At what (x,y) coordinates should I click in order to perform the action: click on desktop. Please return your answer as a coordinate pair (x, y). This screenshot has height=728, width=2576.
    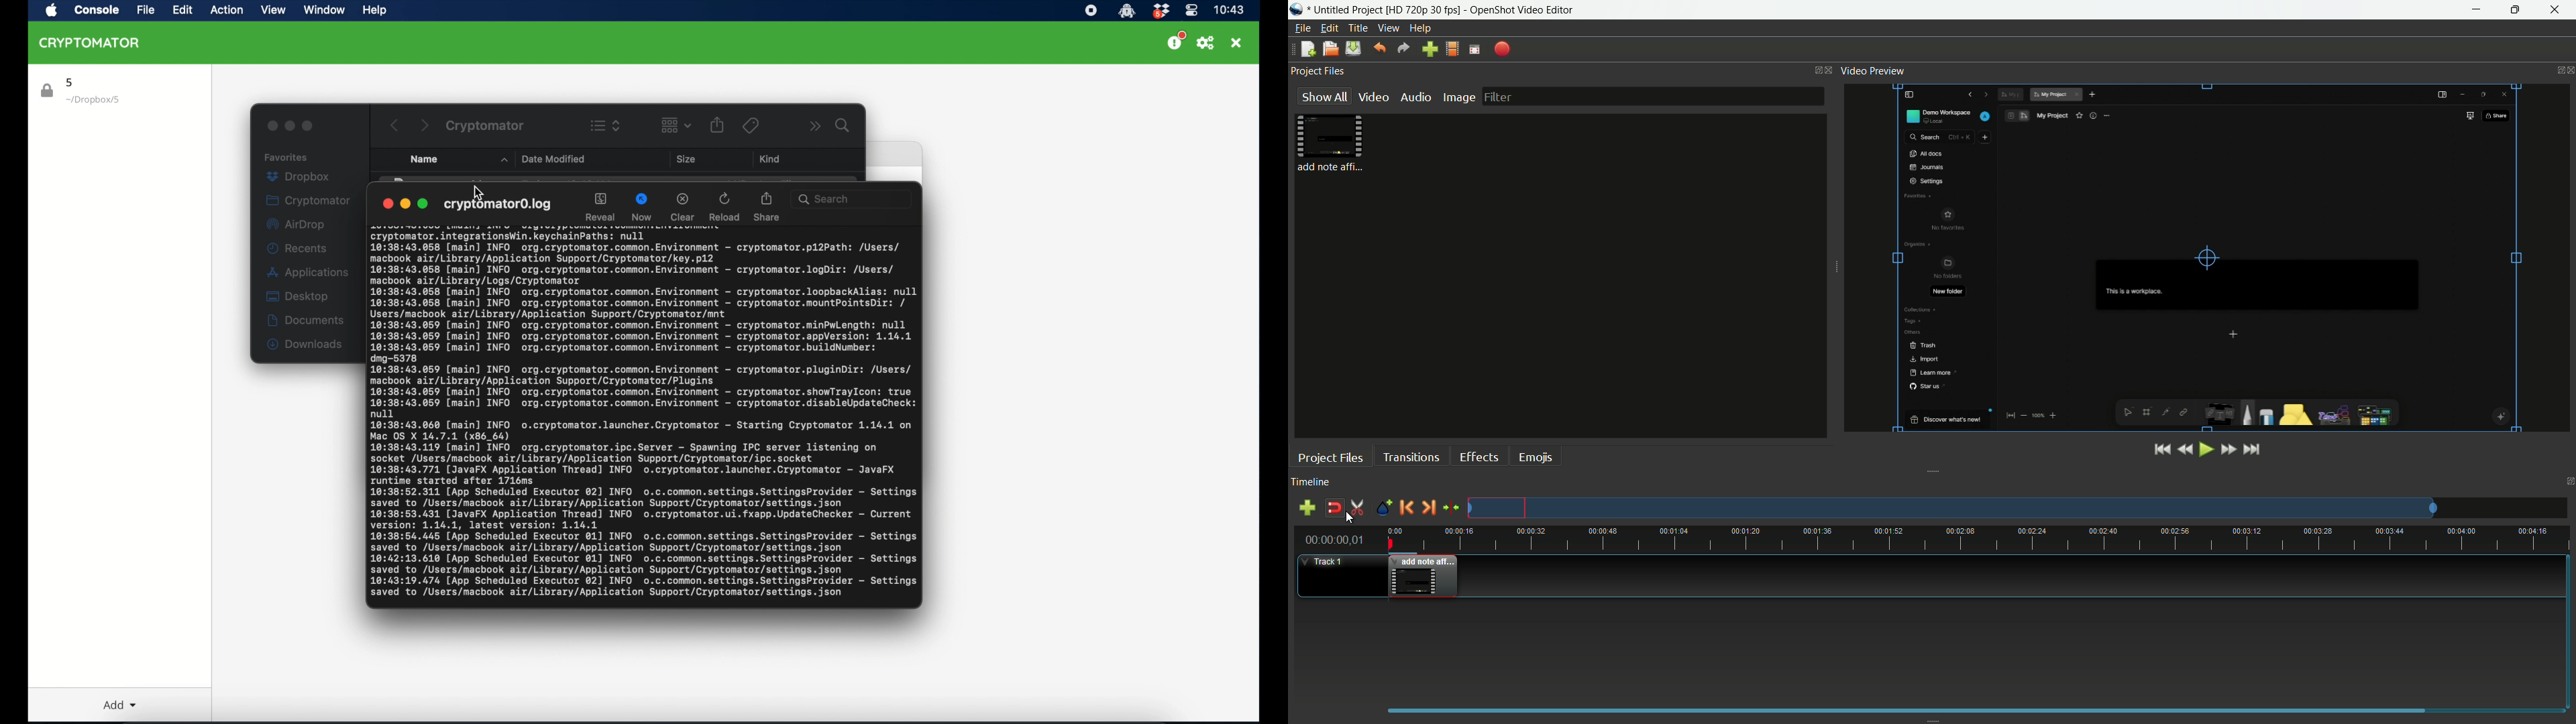
    Looking at the image, I should click on (297, 296).